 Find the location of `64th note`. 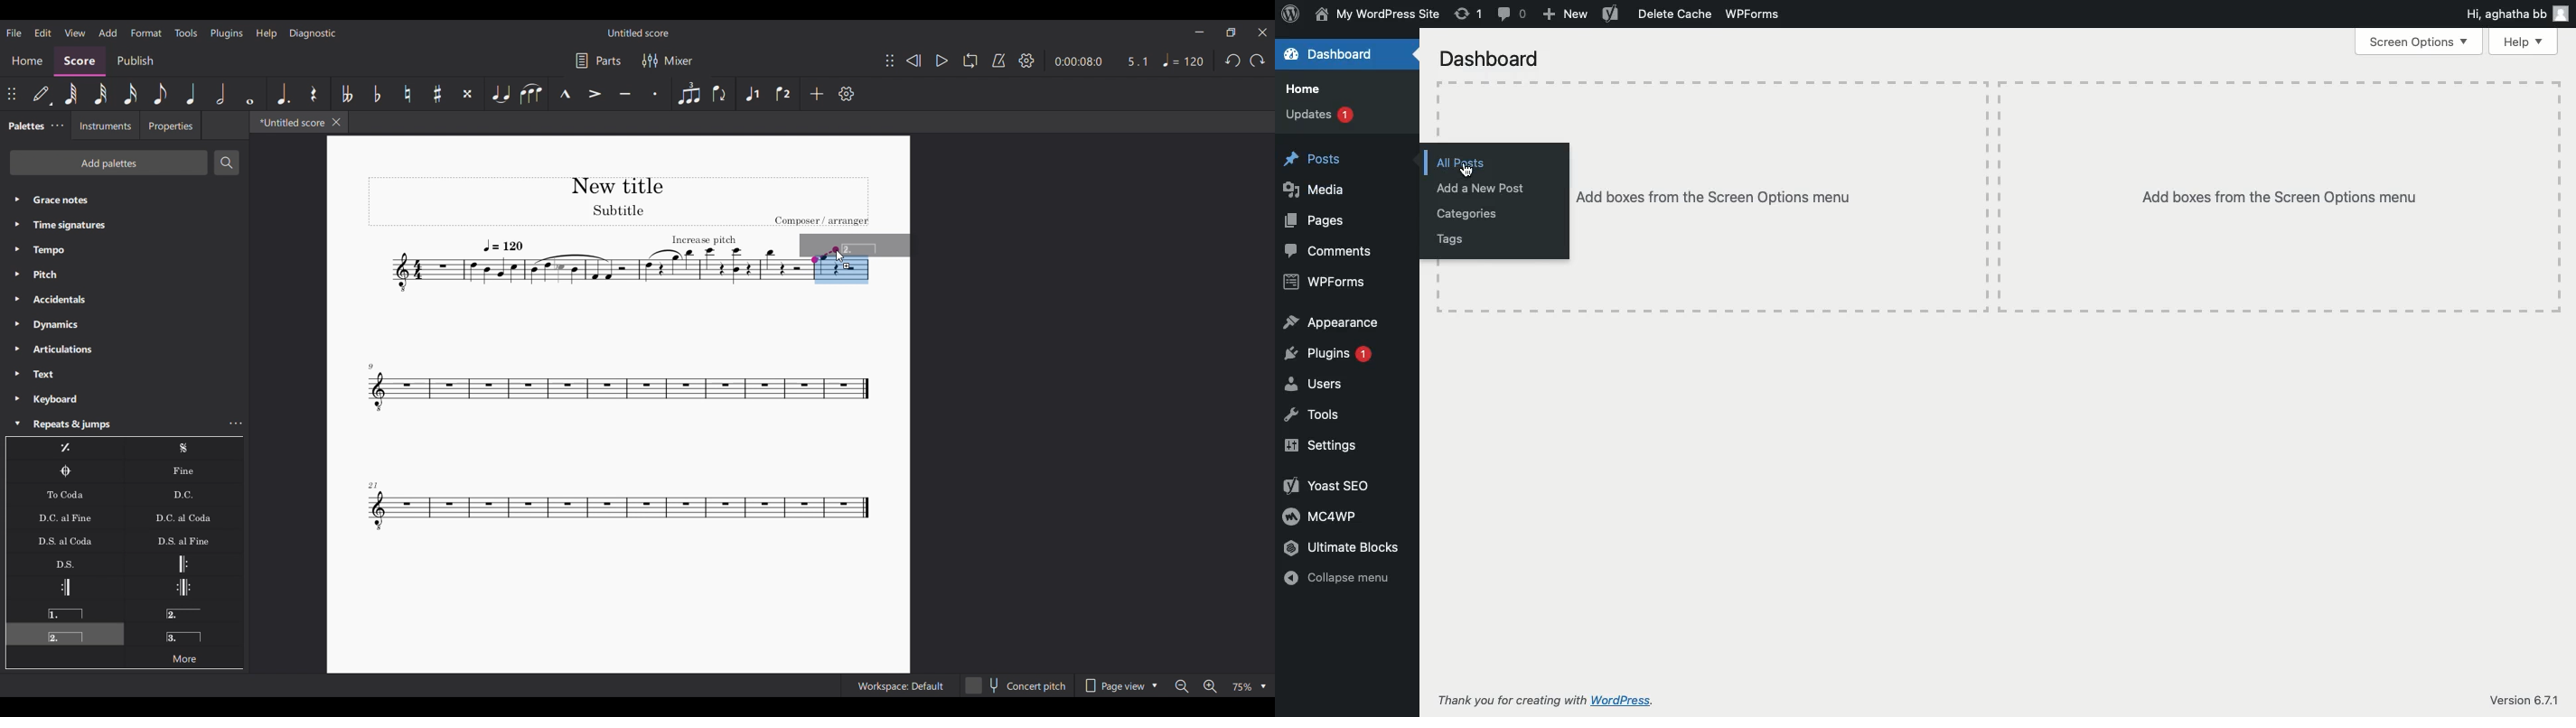

64th note is located at coordinates (70, 94).